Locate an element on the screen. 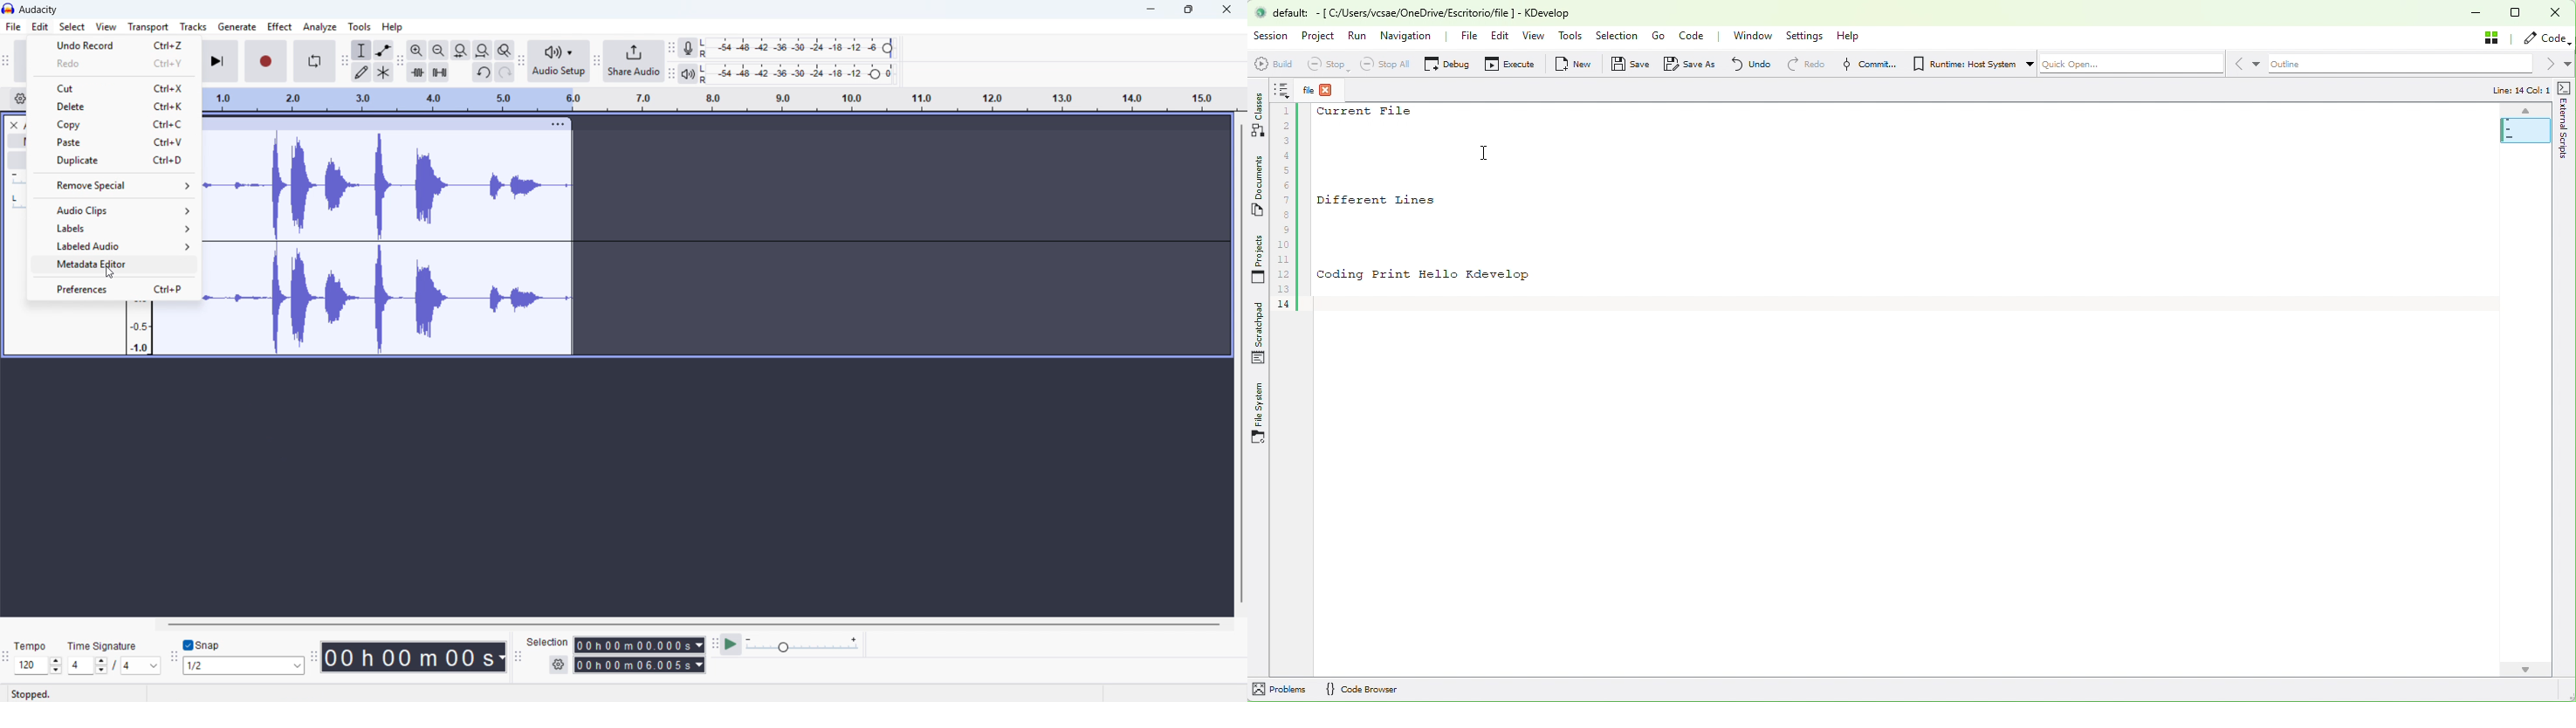 Image resolution: width=2576 pixels, height=728 pixels. cut is located at coordinates (114, 88).